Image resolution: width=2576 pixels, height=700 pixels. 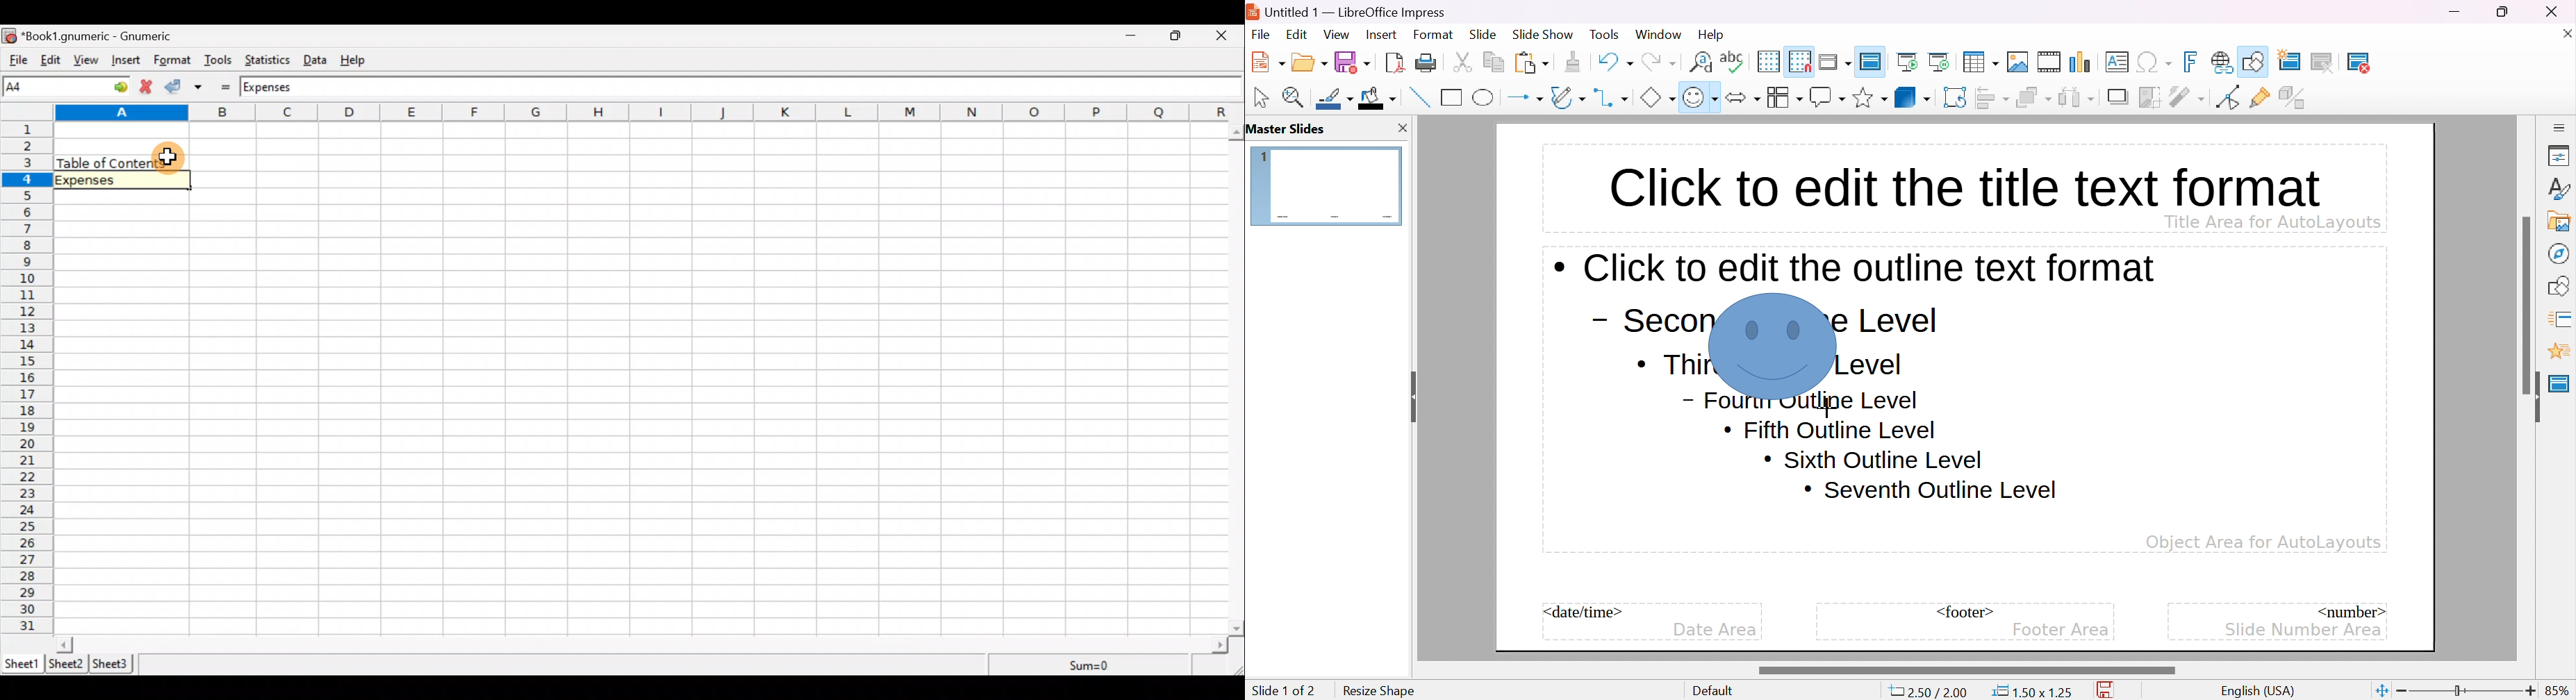 What do you see at coordinates (2227, 97) in the screenshot?
I see `toggle point edit mode` at bounding box center [2227, 97].